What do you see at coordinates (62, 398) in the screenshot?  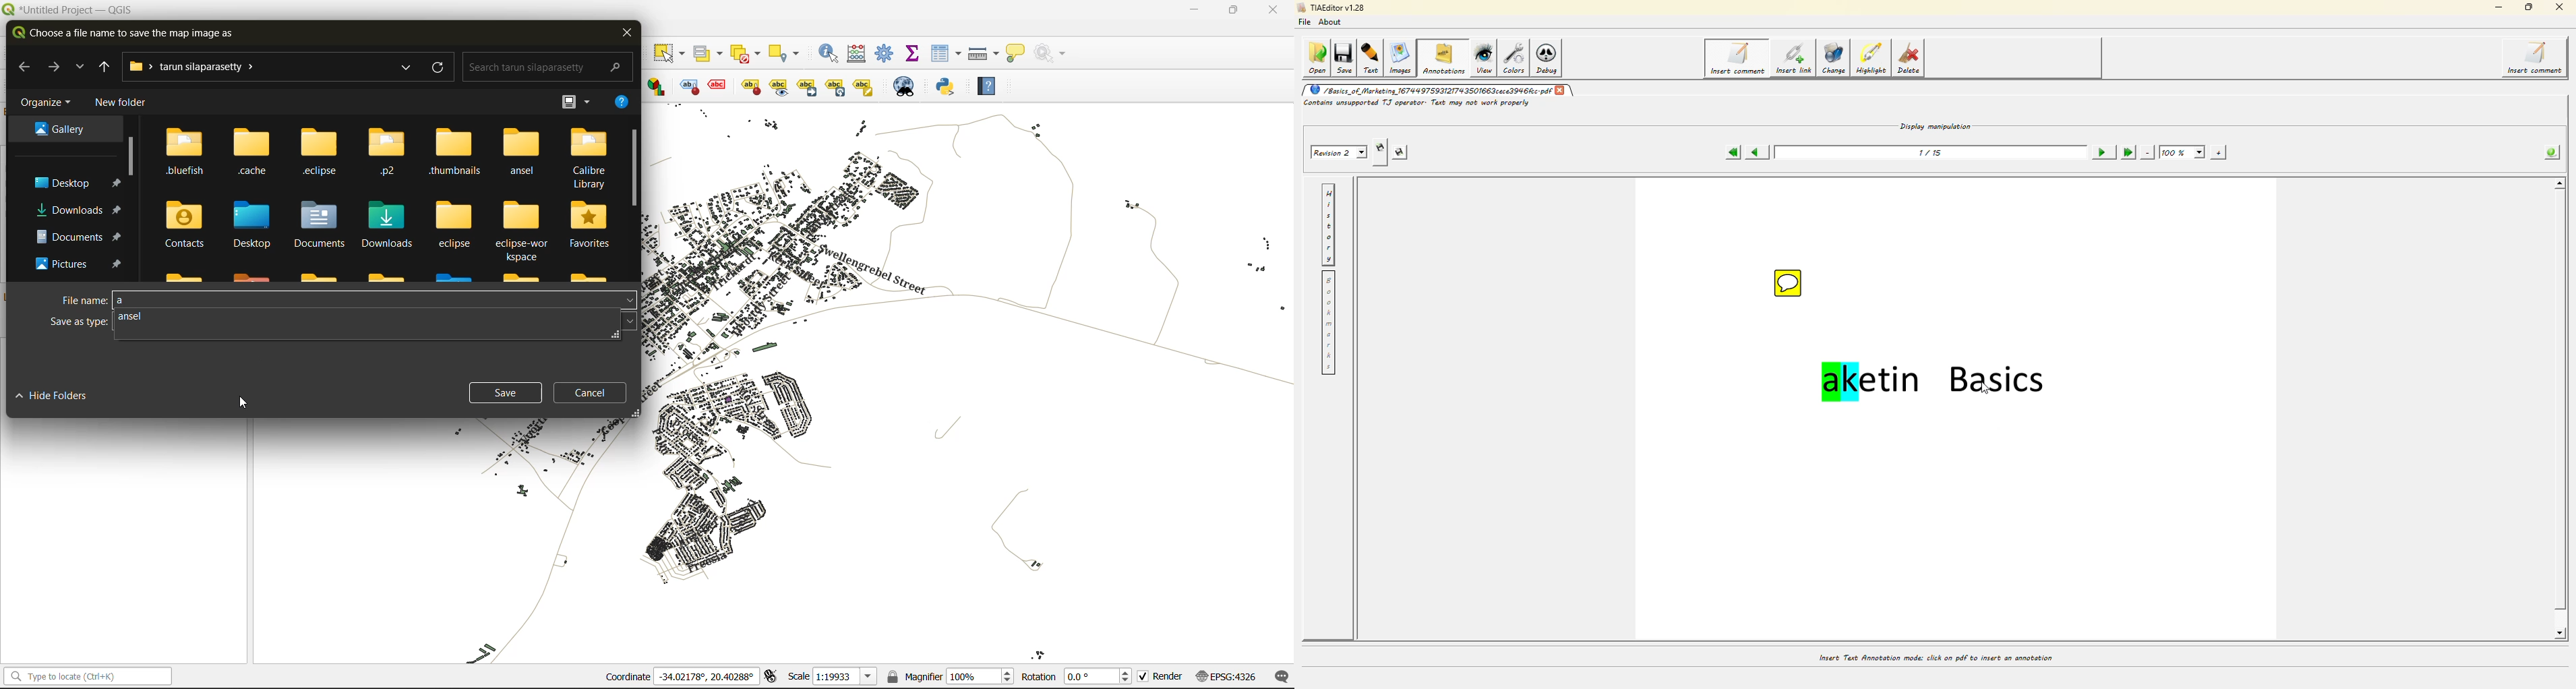 I see `hide folders` at bounding box center [62, 398].